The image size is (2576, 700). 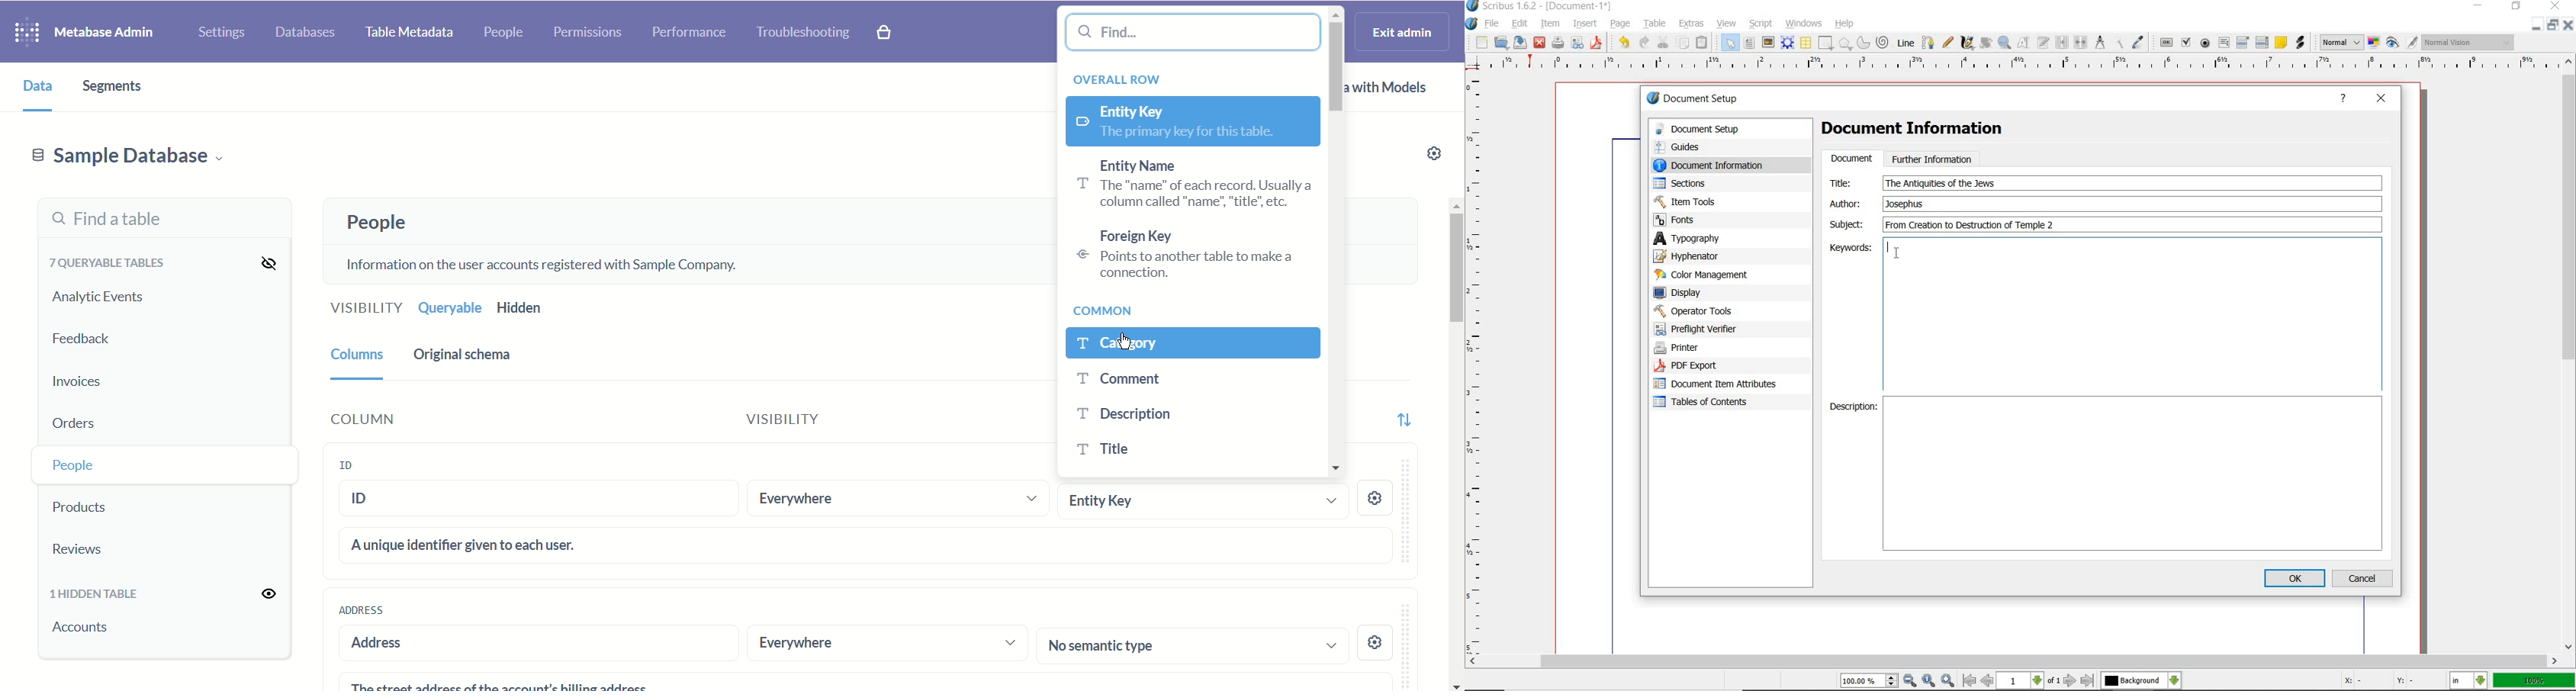 What do you see at coordinates (1181, 255) in the screenshot?
I see `Foreign Key
© Points to another table to make a
connection.` at bounding box center [1181, 255].